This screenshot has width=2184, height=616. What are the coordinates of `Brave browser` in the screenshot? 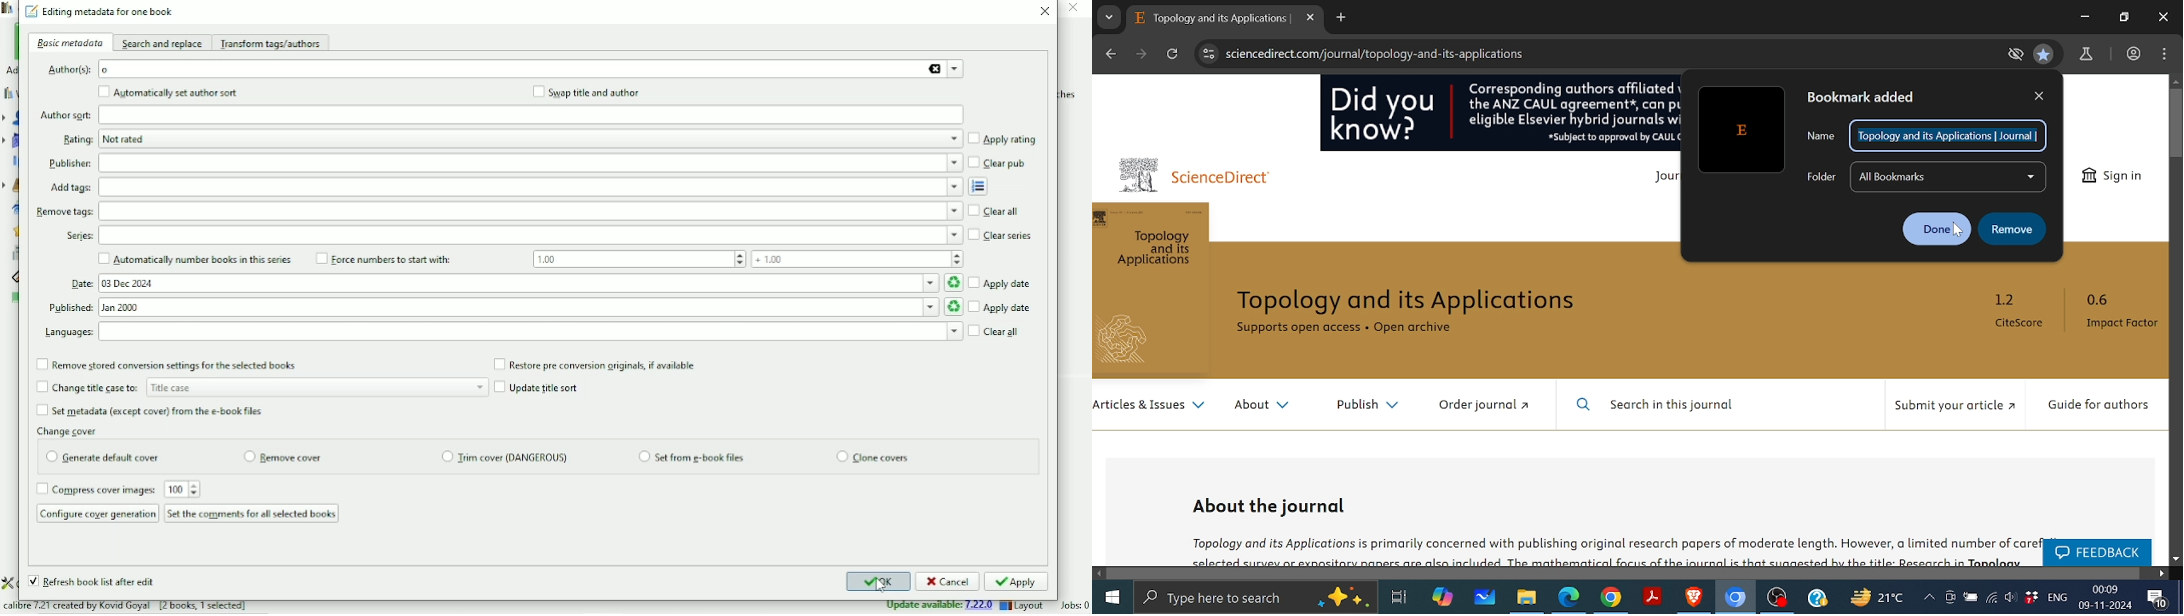 It's located at (1695, 598).